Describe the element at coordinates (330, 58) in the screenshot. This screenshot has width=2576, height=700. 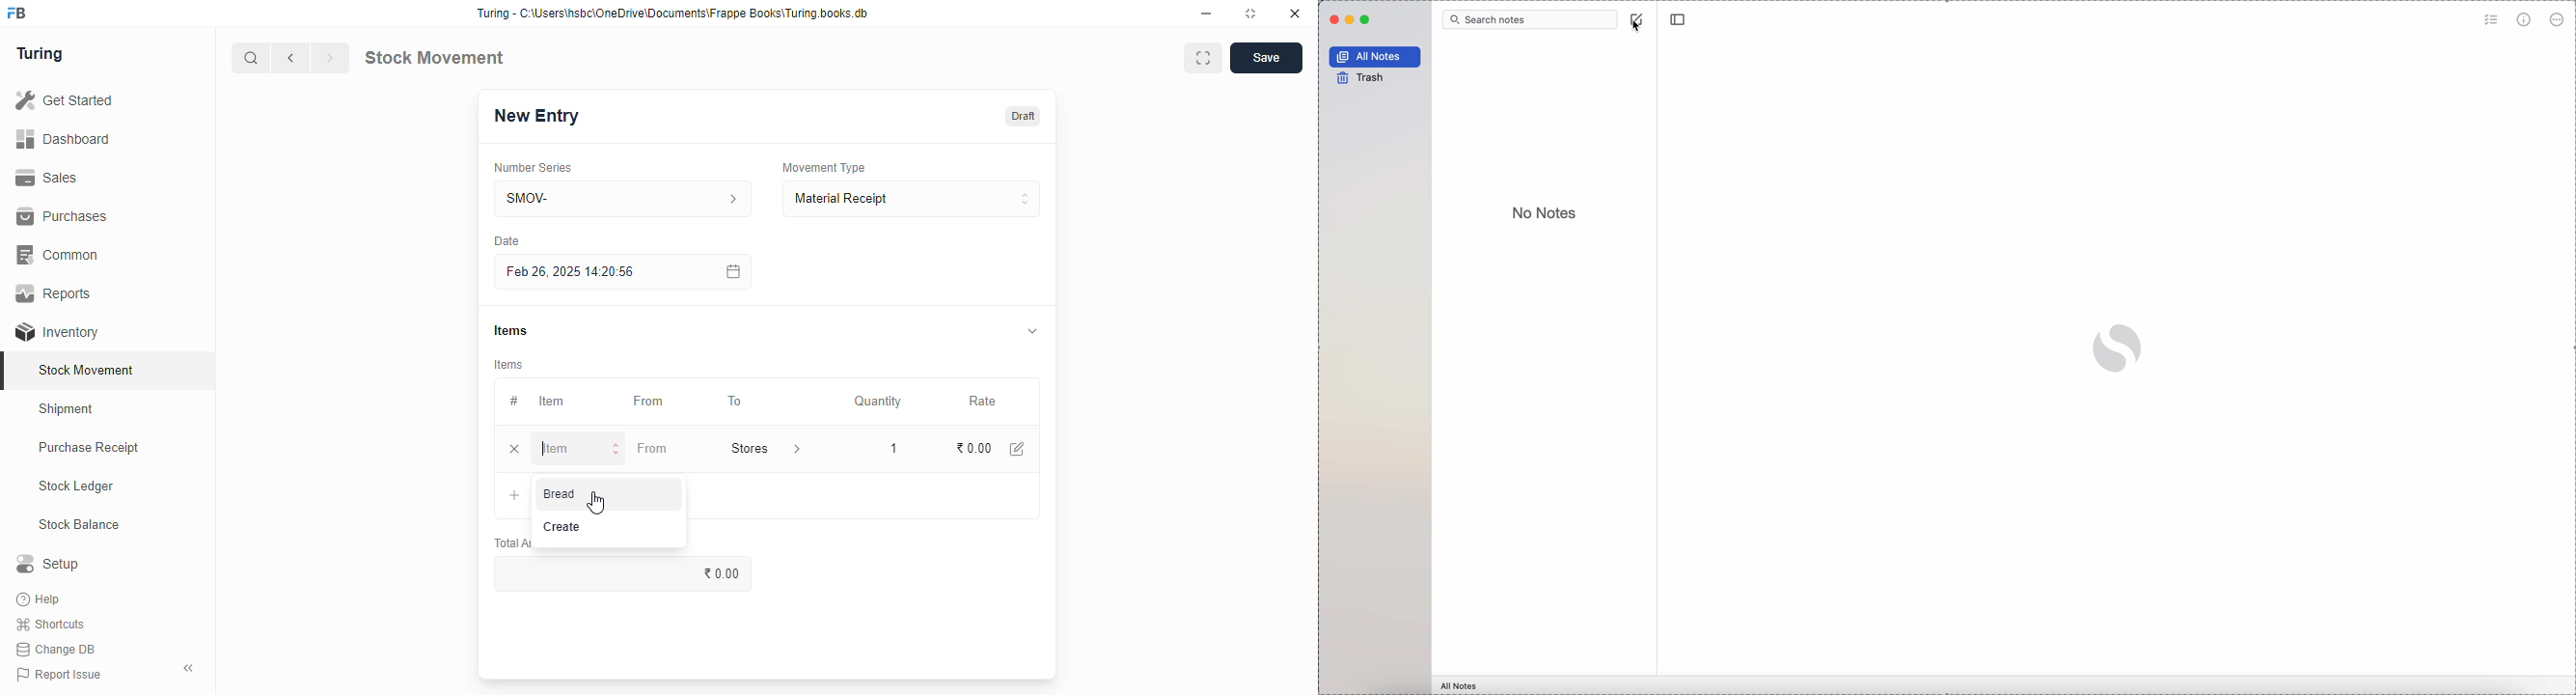
I see `next` at that location.